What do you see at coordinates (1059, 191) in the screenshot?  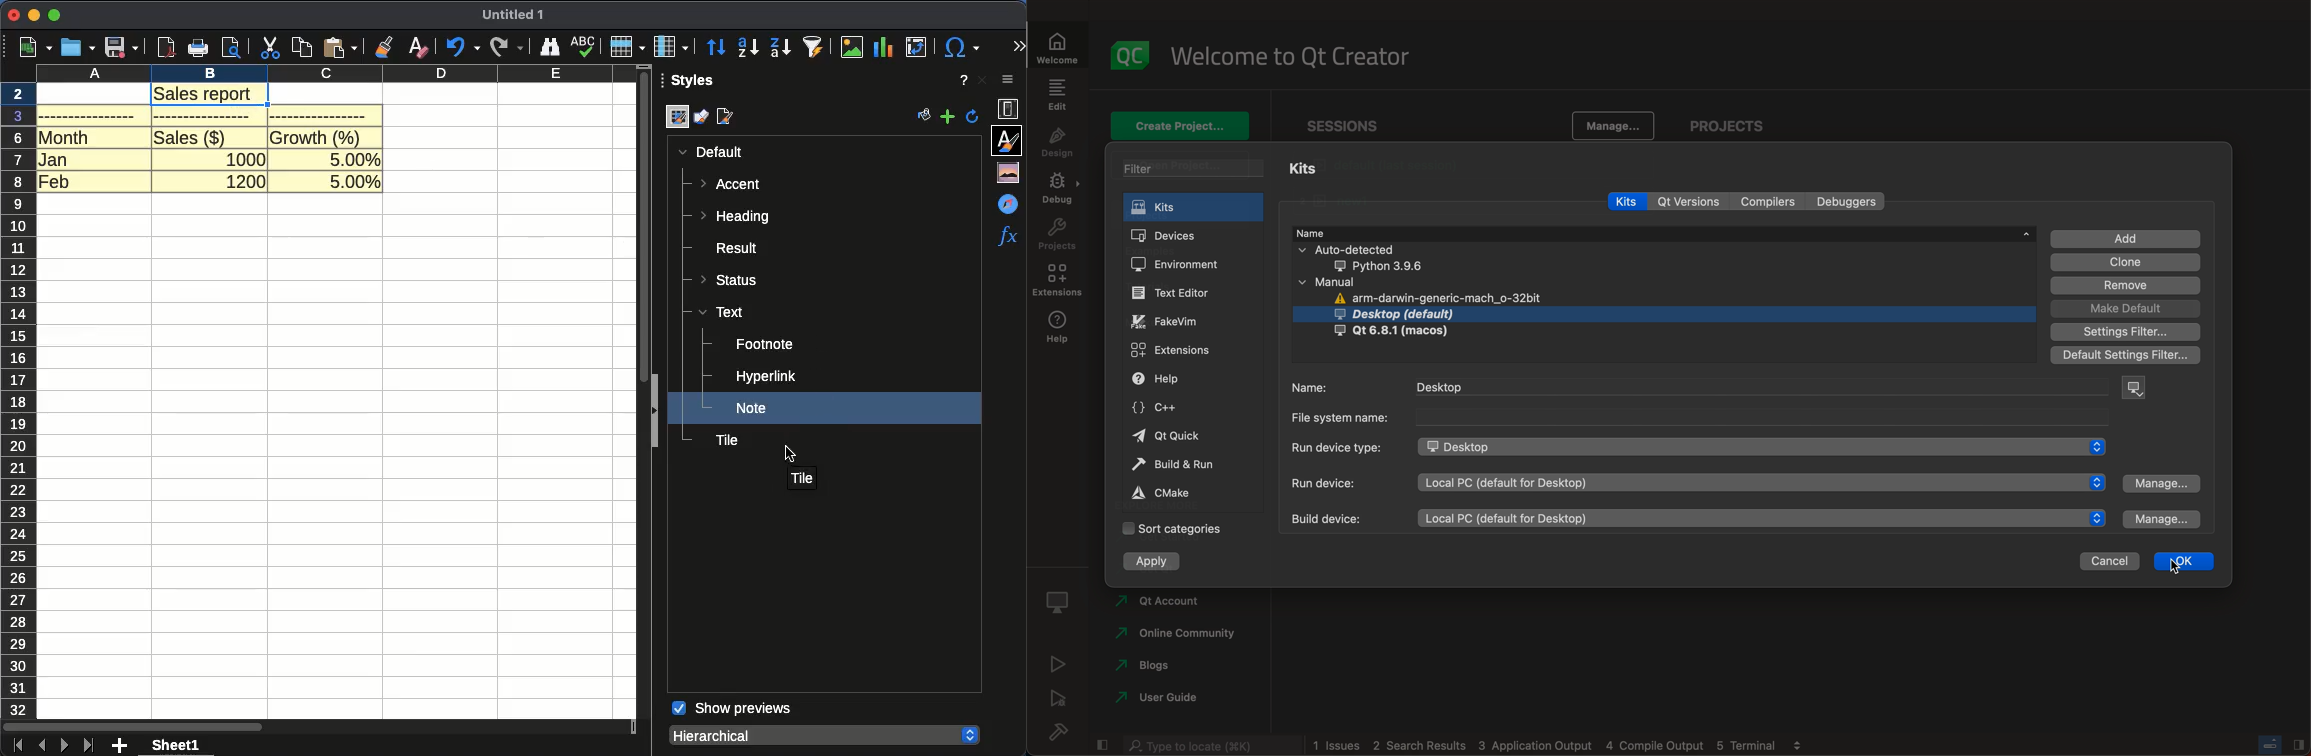 I see `debug` at bounding box center [1059, 191].